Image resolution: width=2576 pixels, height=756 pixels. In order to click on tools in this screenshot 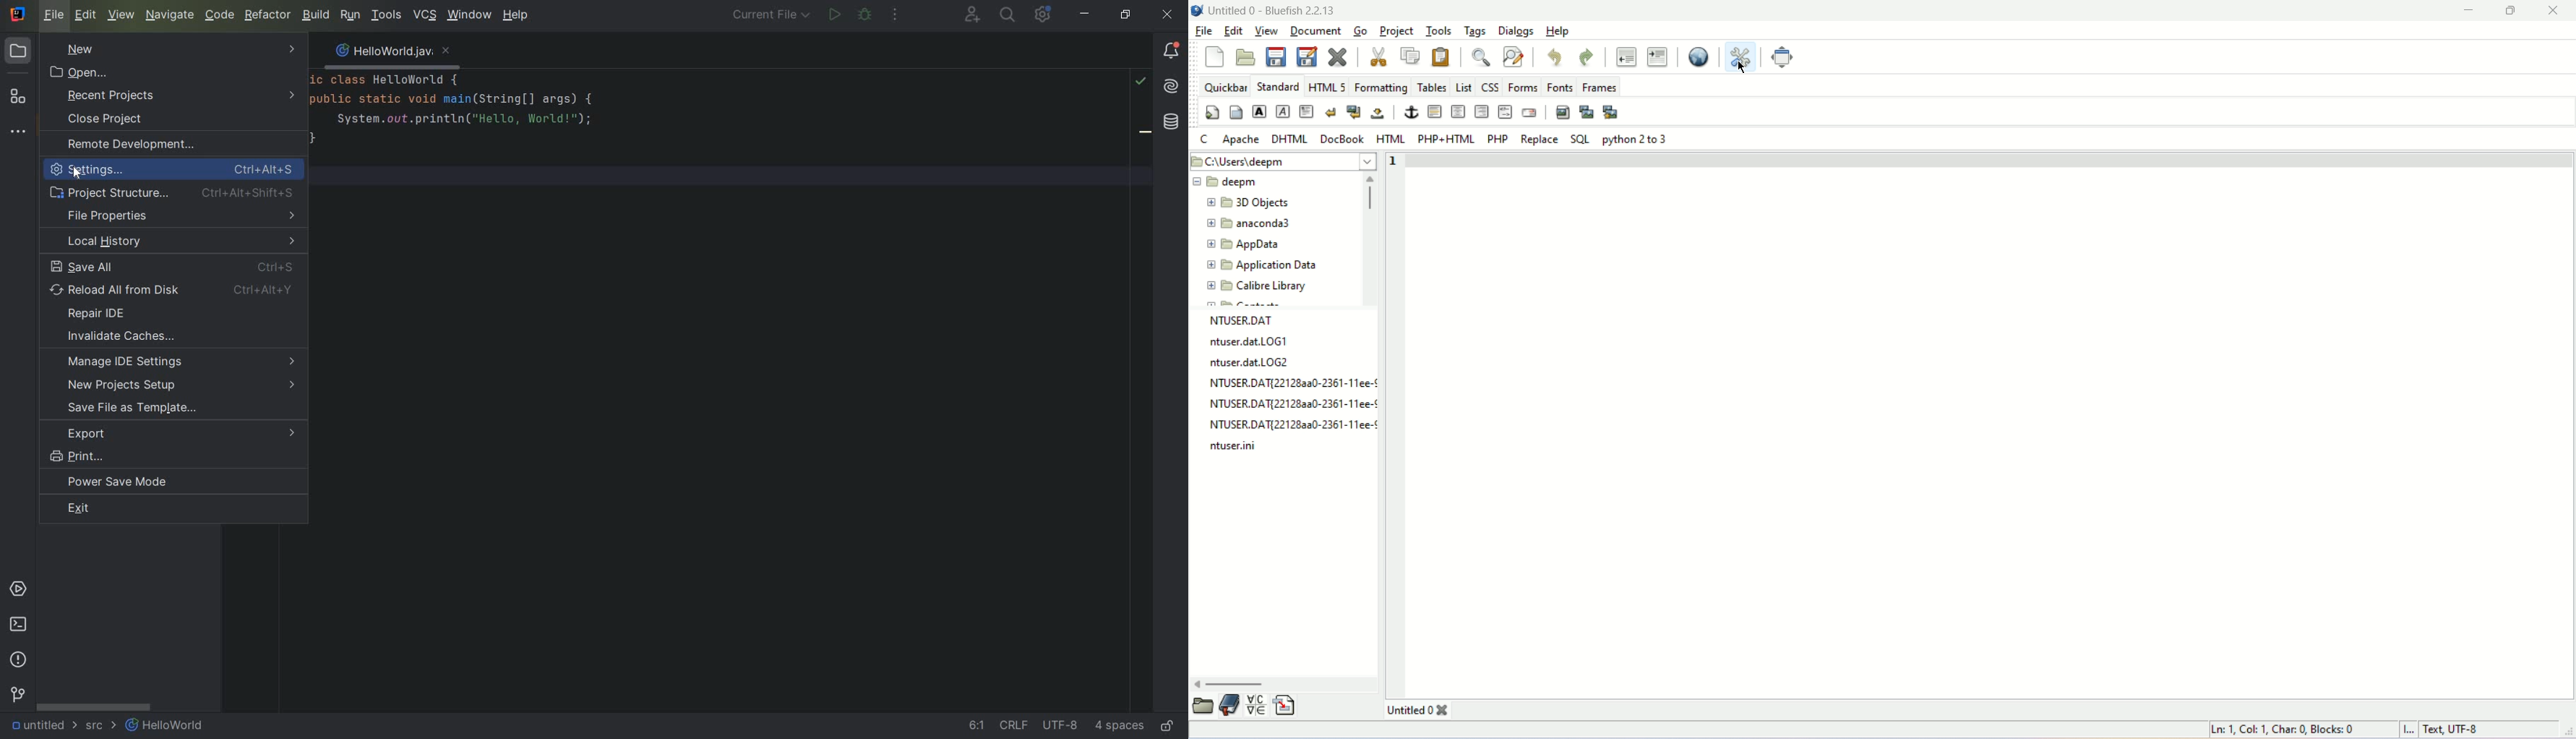, I will do `click(1439, 30)`.